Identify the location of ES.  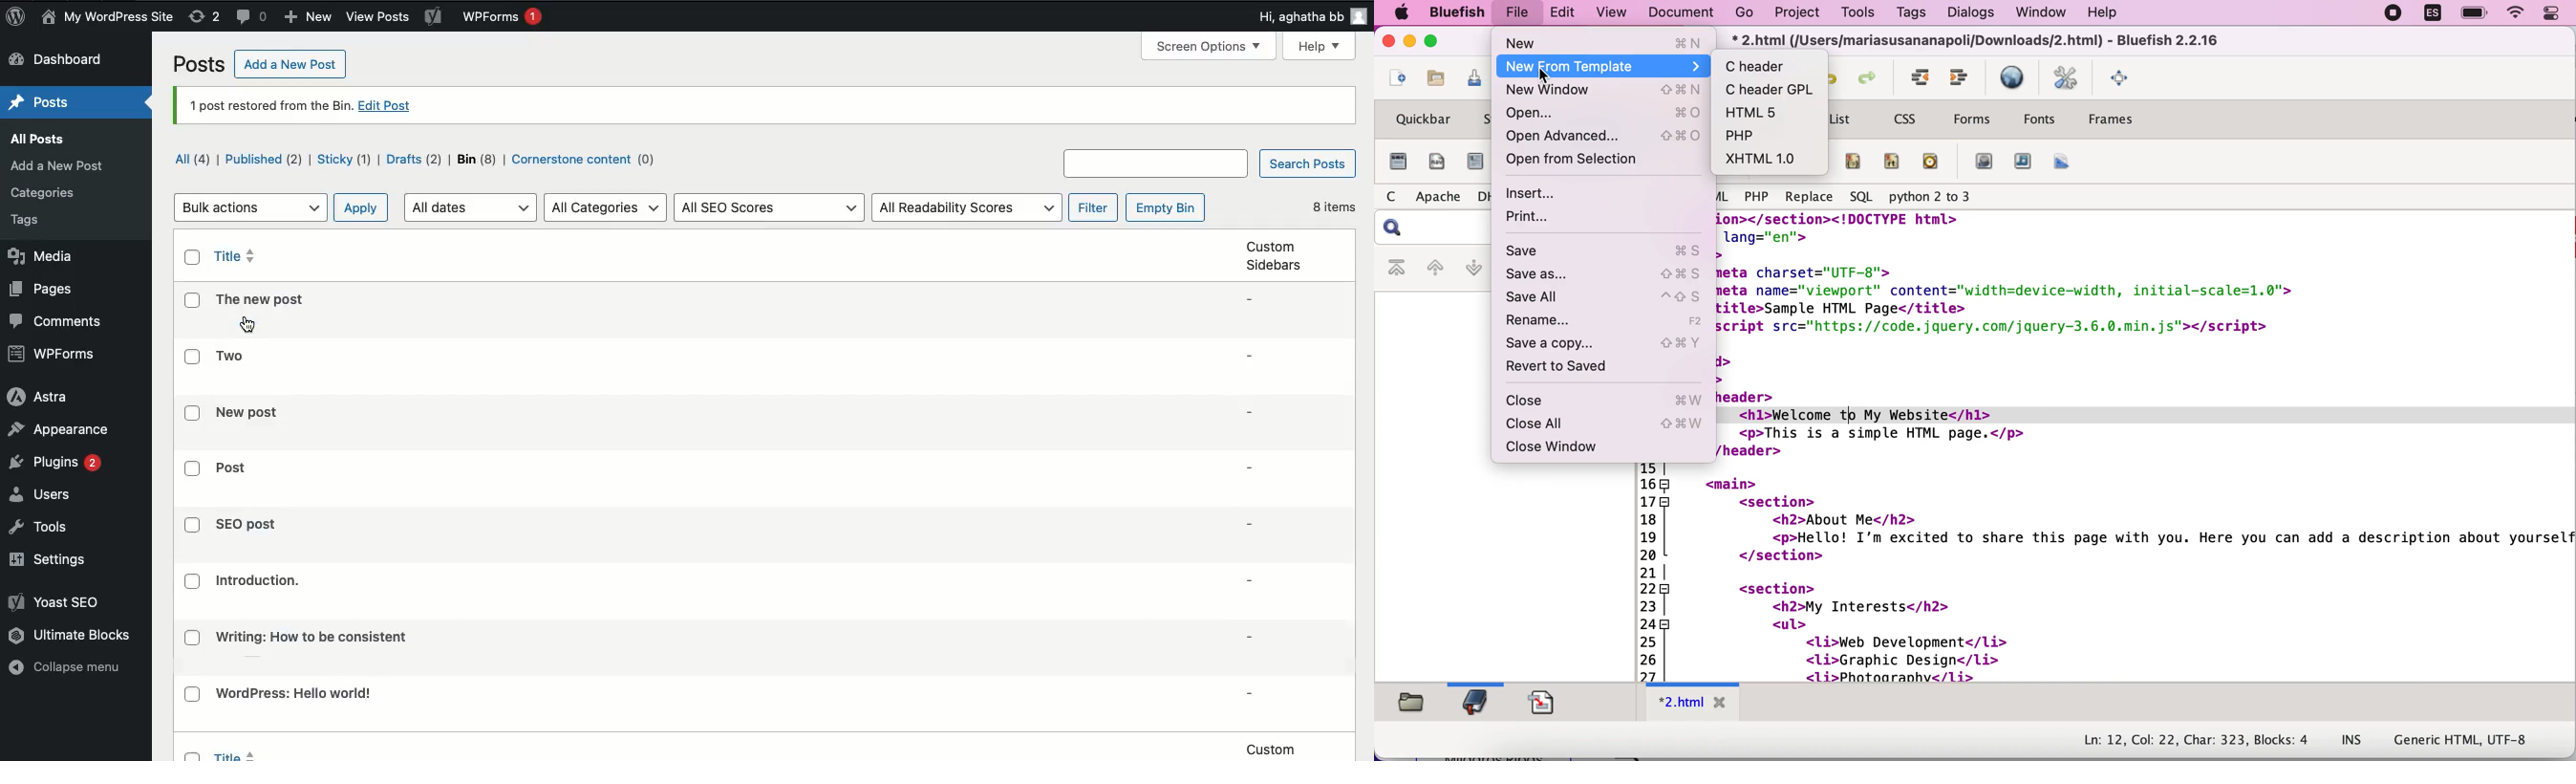
(2430, 15).